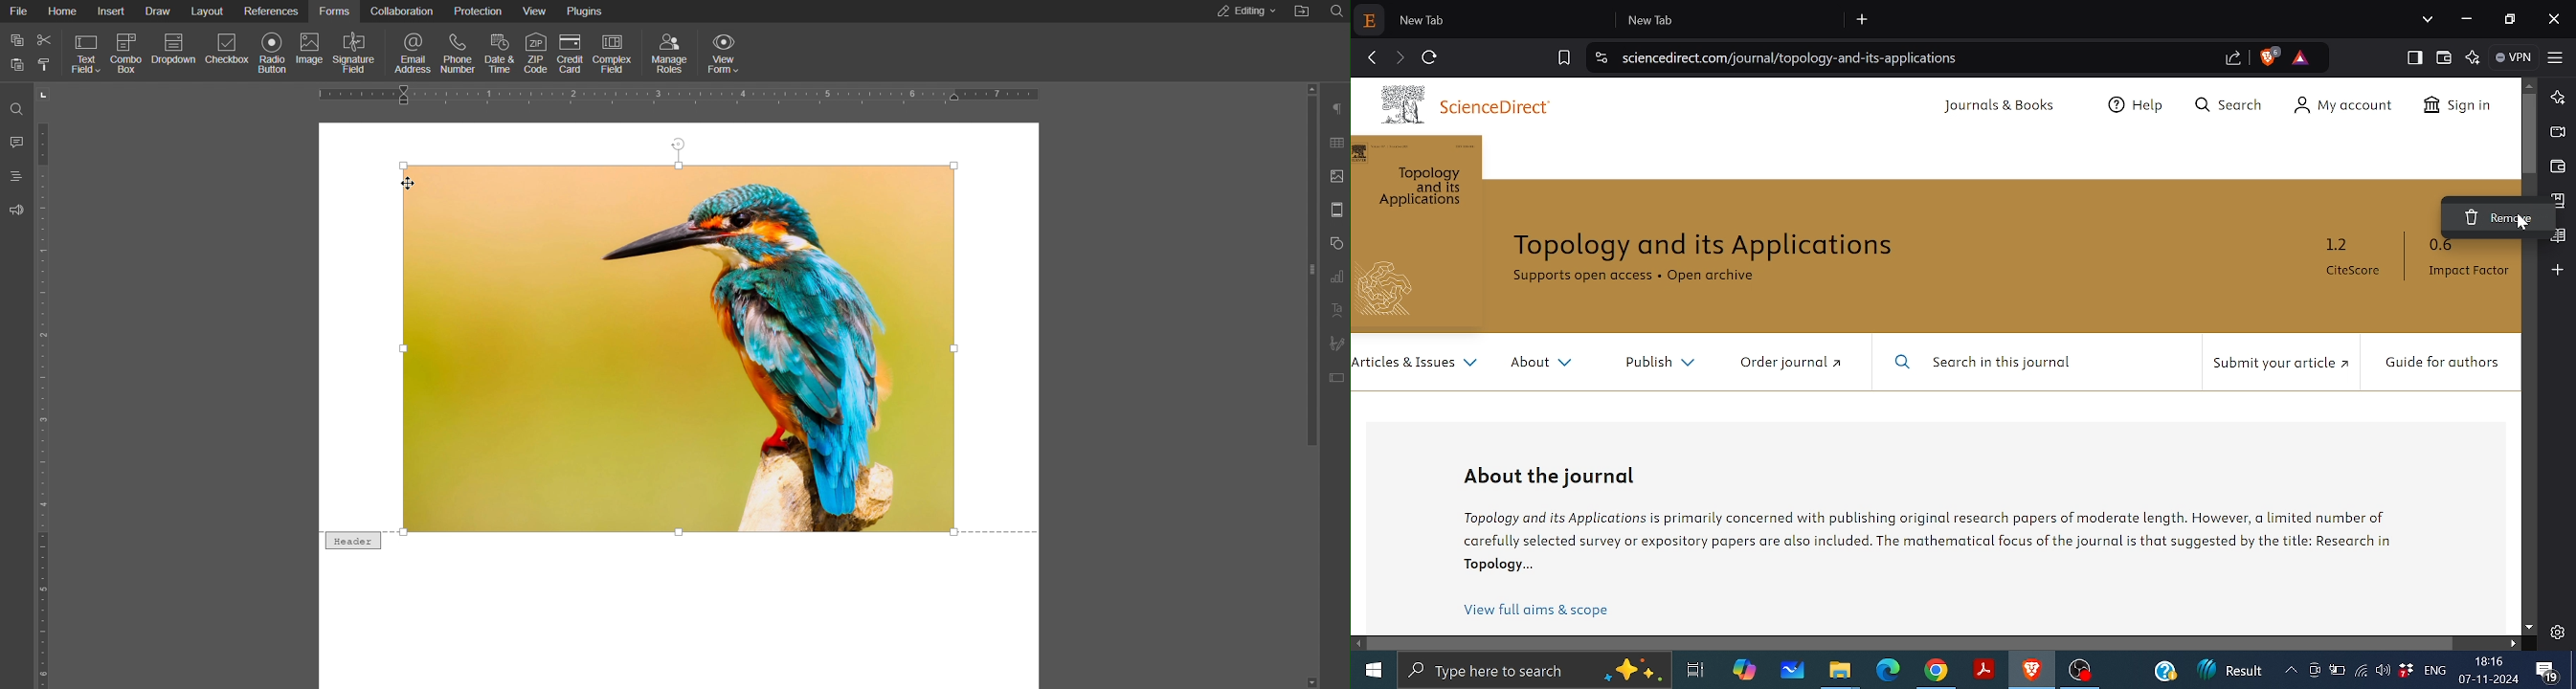 This screenshot has height=700, width=2576. I want to click on Paragraph Settings, so click(1336, 109).